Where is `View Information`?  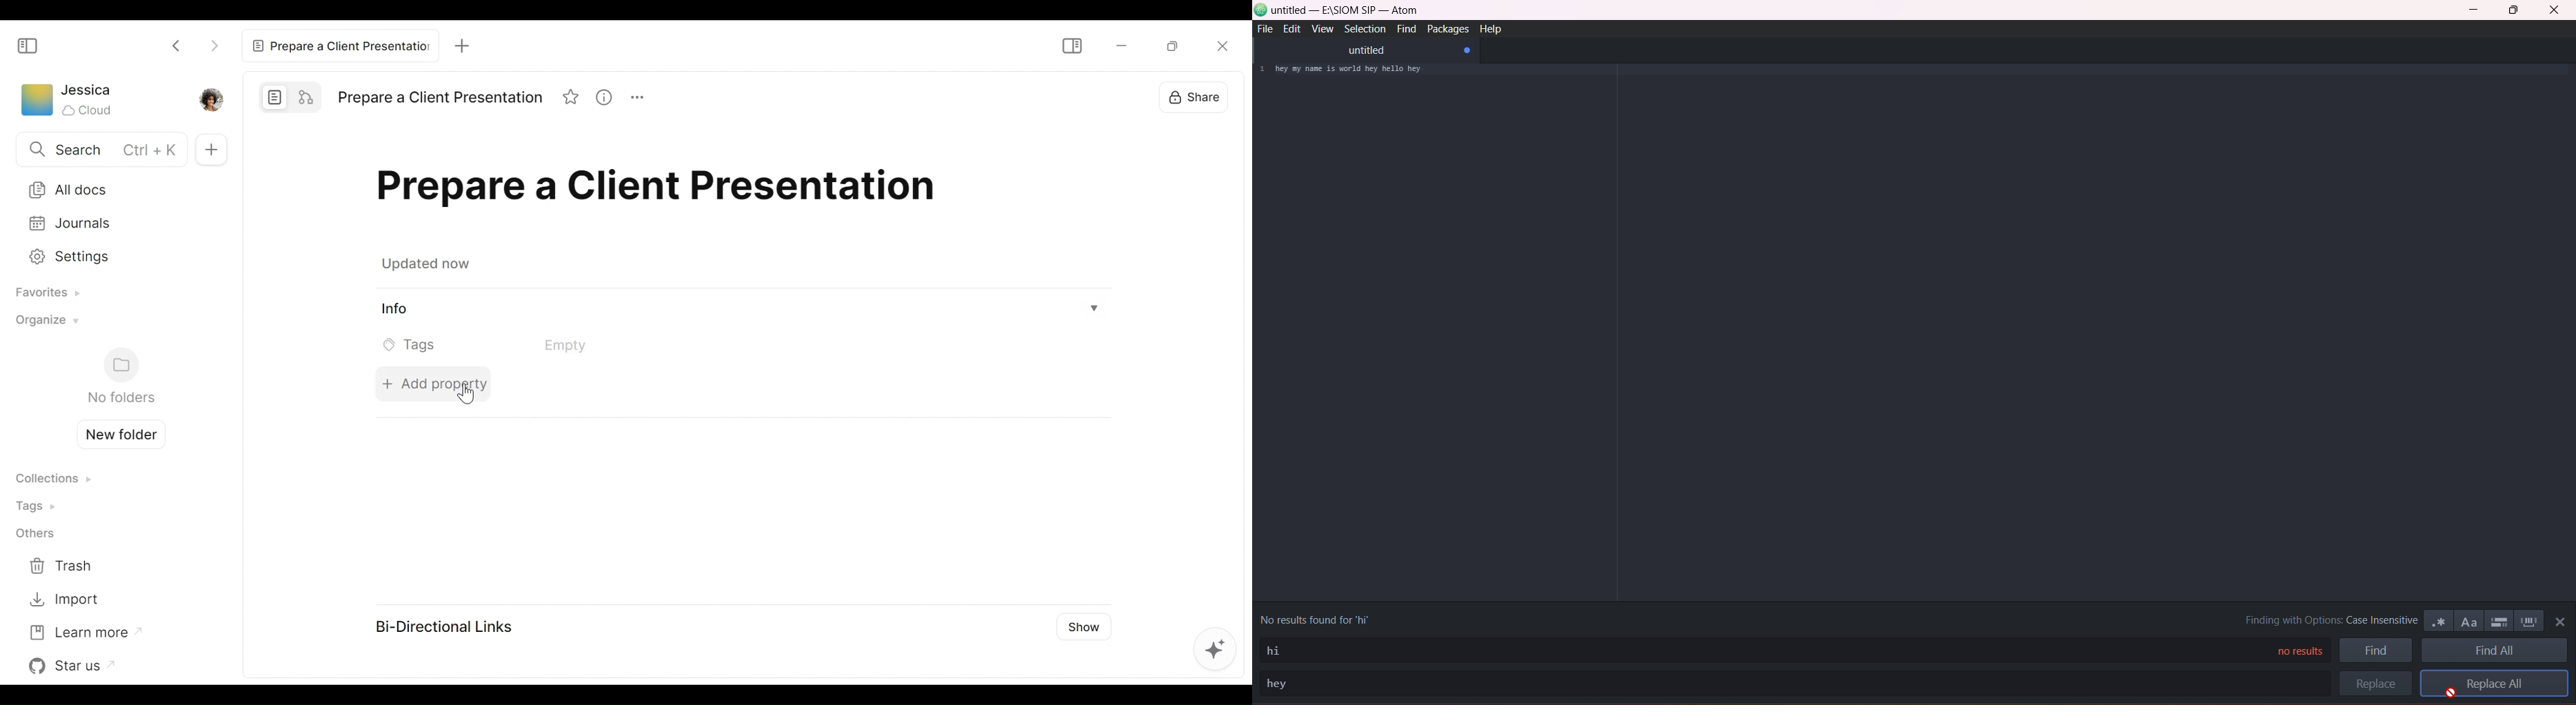 View Information is located at coordinates (741, 310).